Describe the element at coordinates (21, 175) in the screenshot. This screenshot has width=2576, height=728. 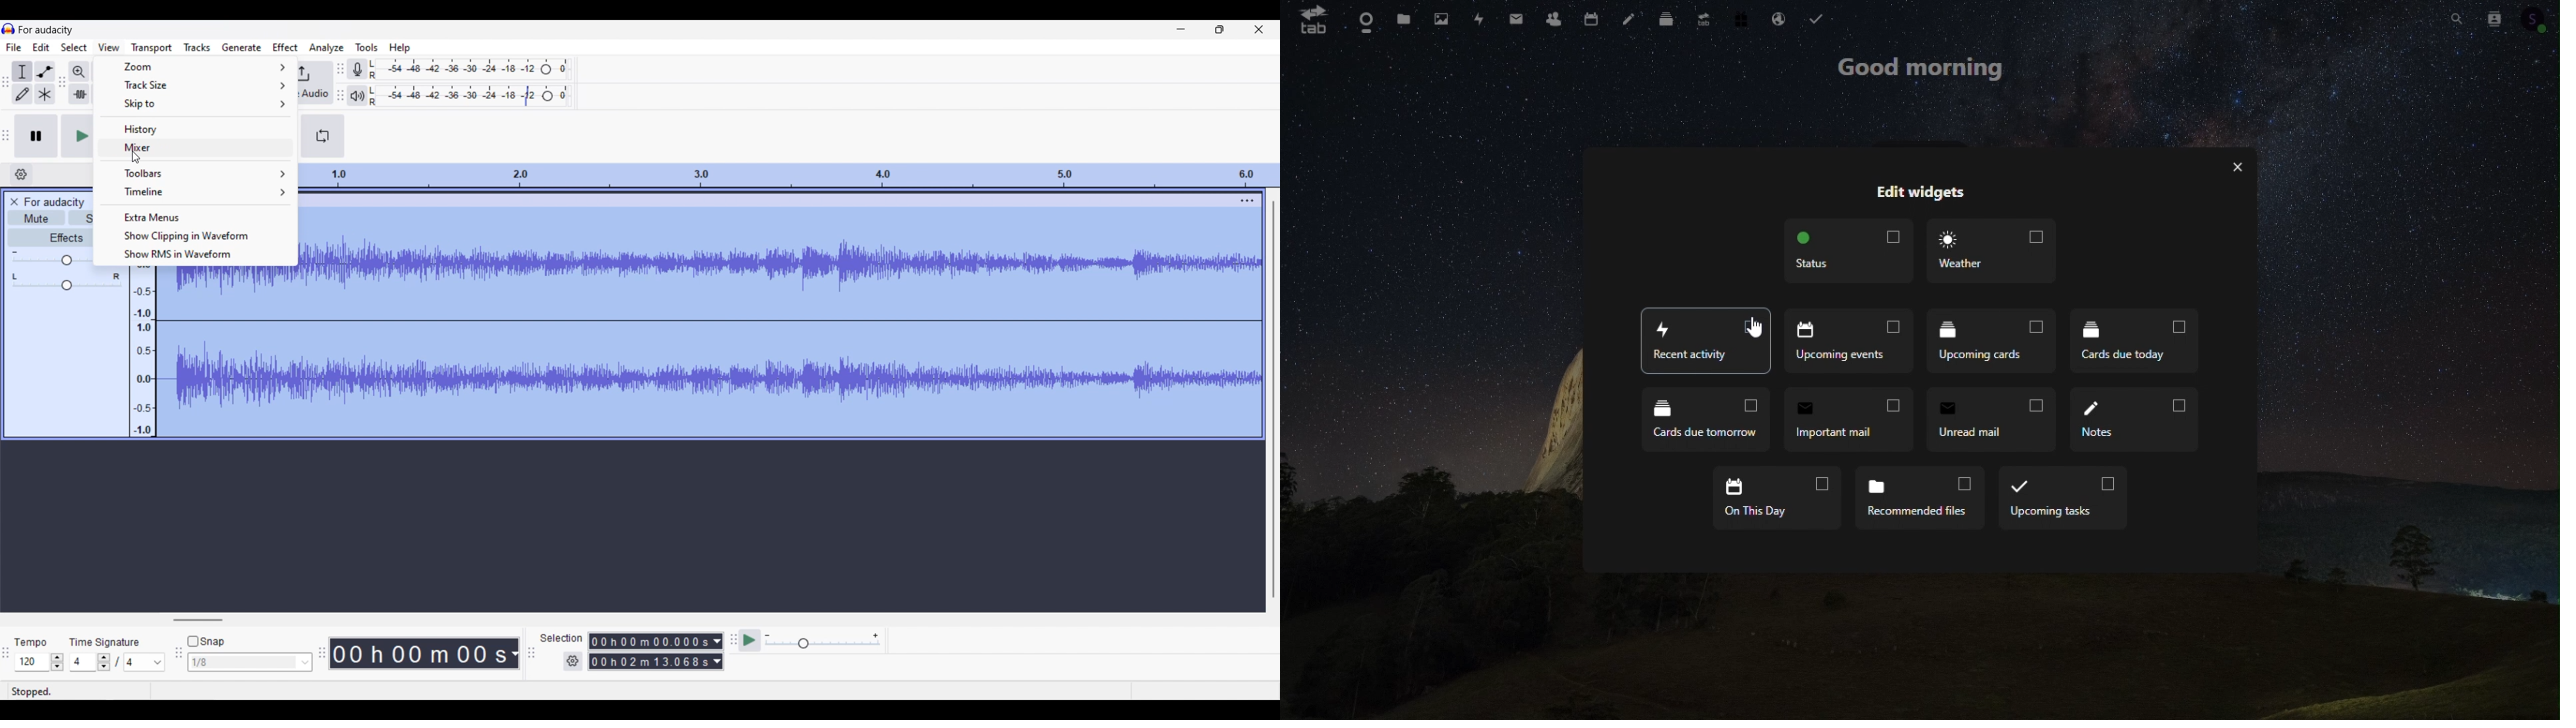
I see `Timeline options` at that location.